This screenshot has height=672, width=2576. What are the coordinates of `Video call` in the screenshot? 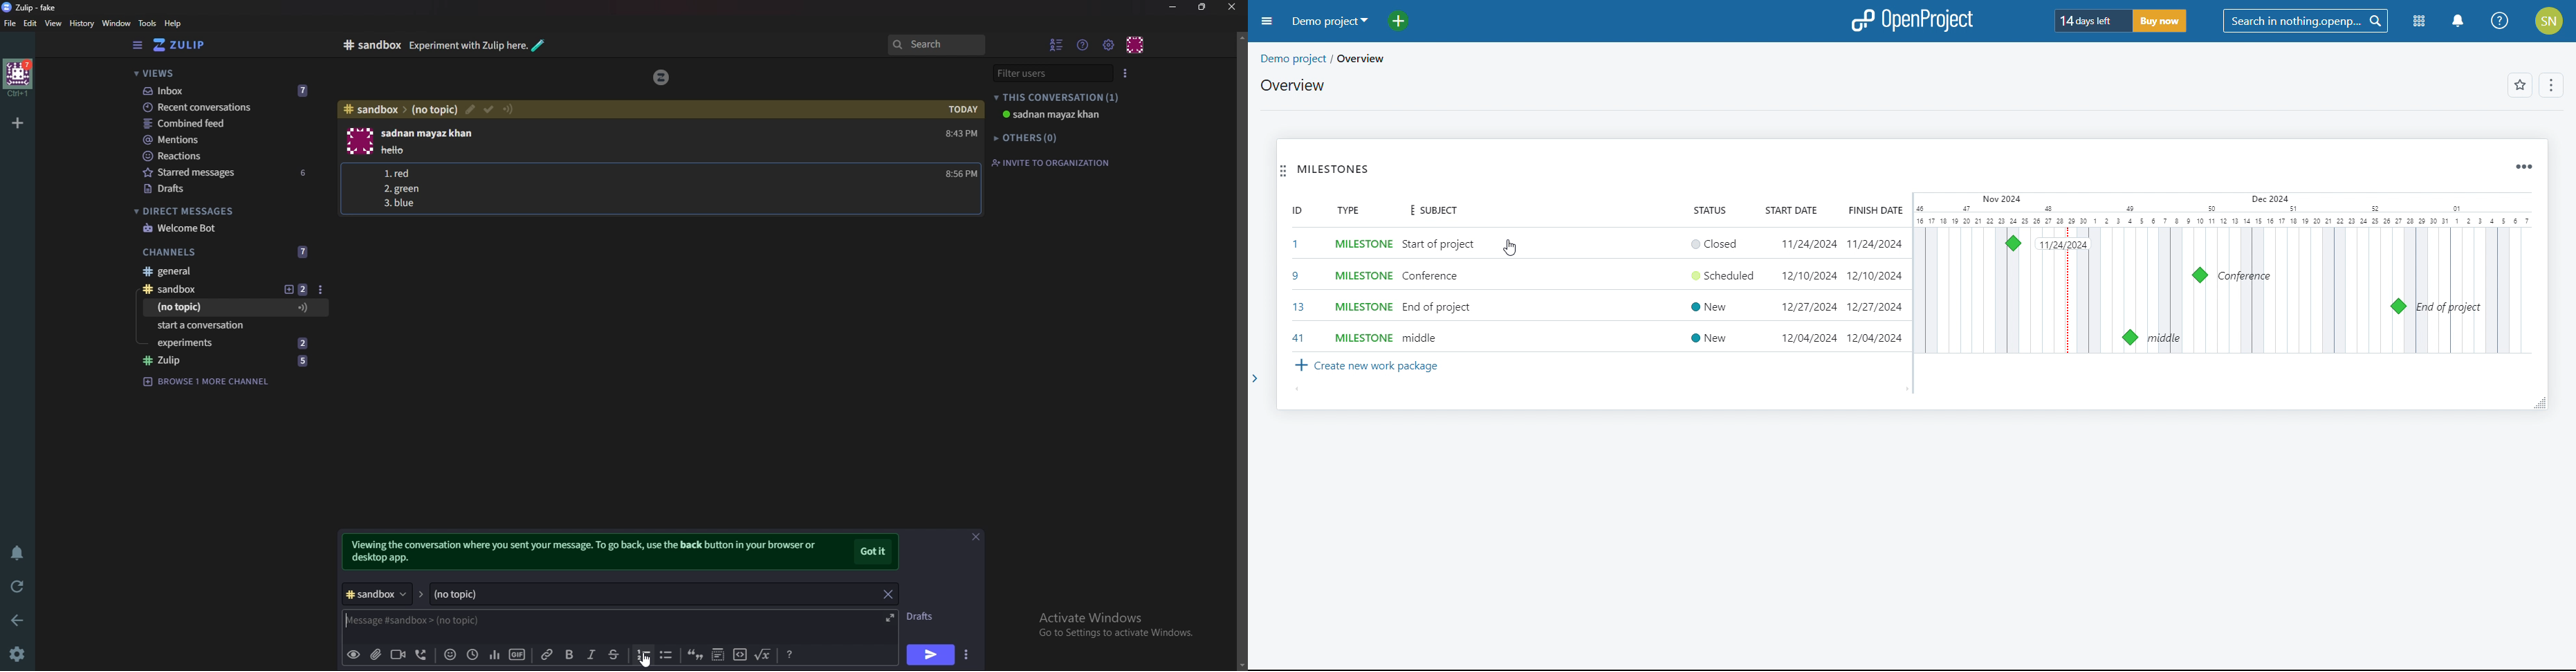 It's located at (400, 654).